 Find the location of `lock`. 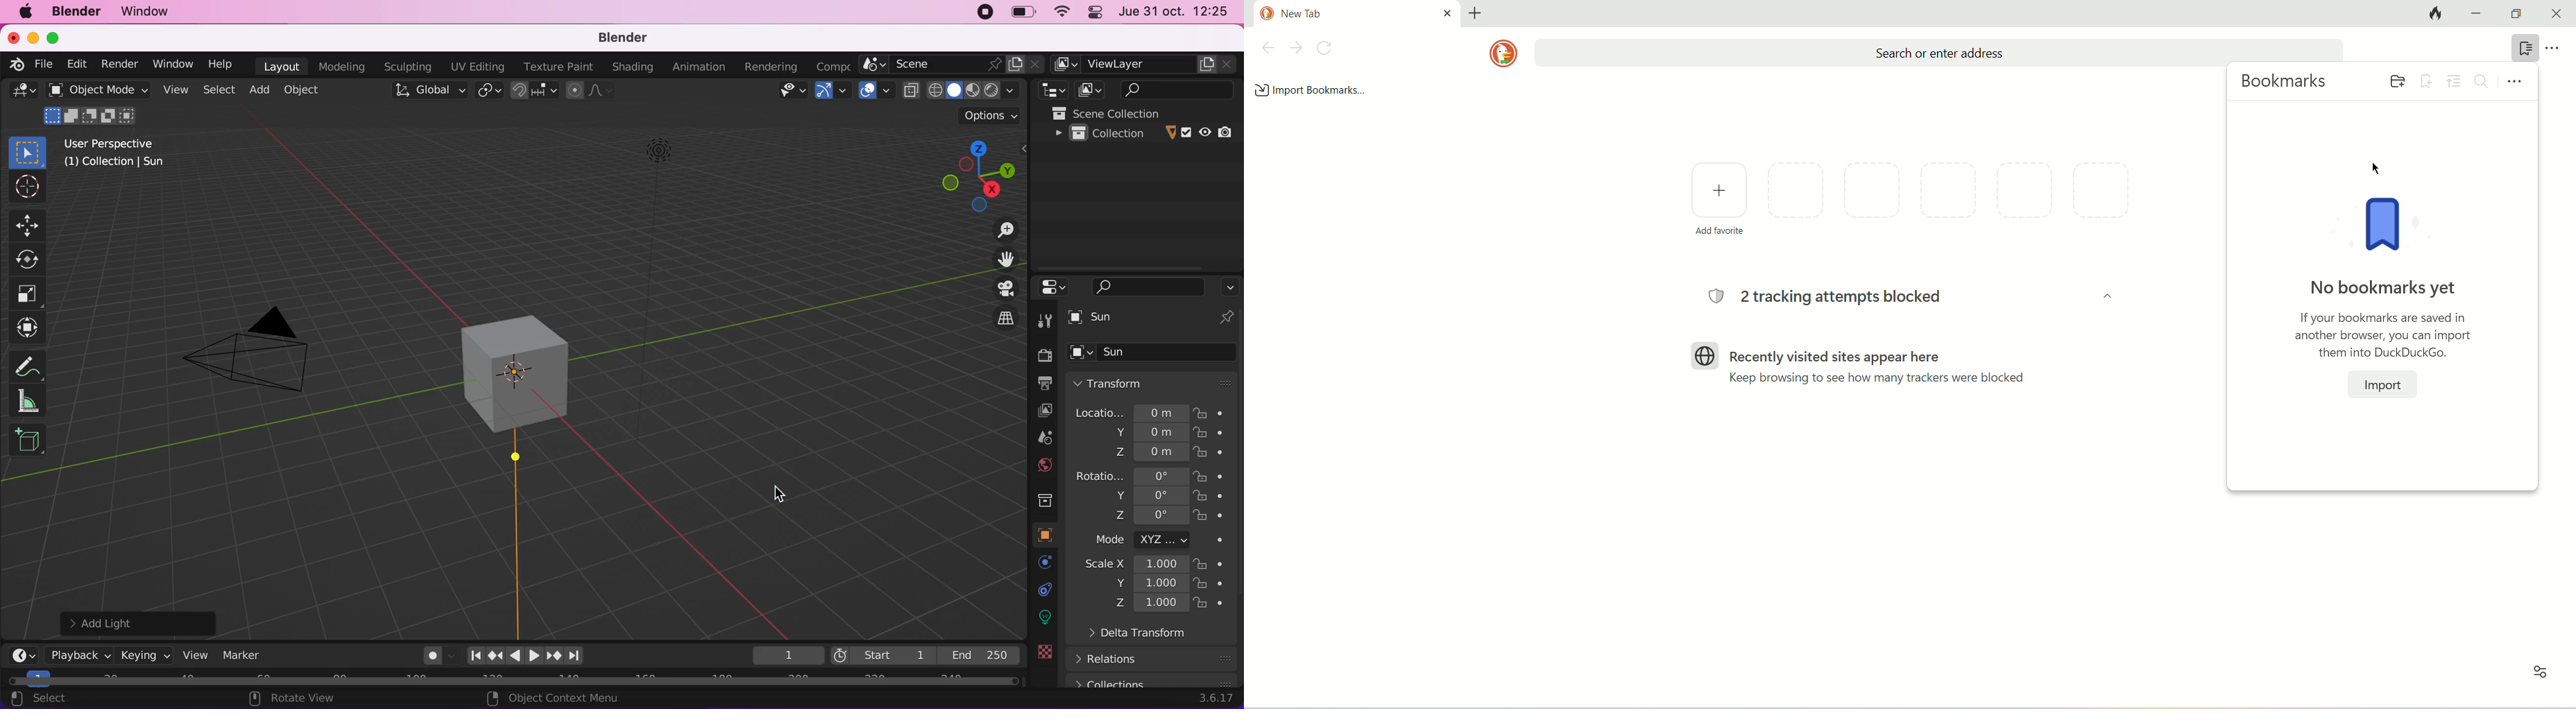

lock is located at coordinates (1218, 564).